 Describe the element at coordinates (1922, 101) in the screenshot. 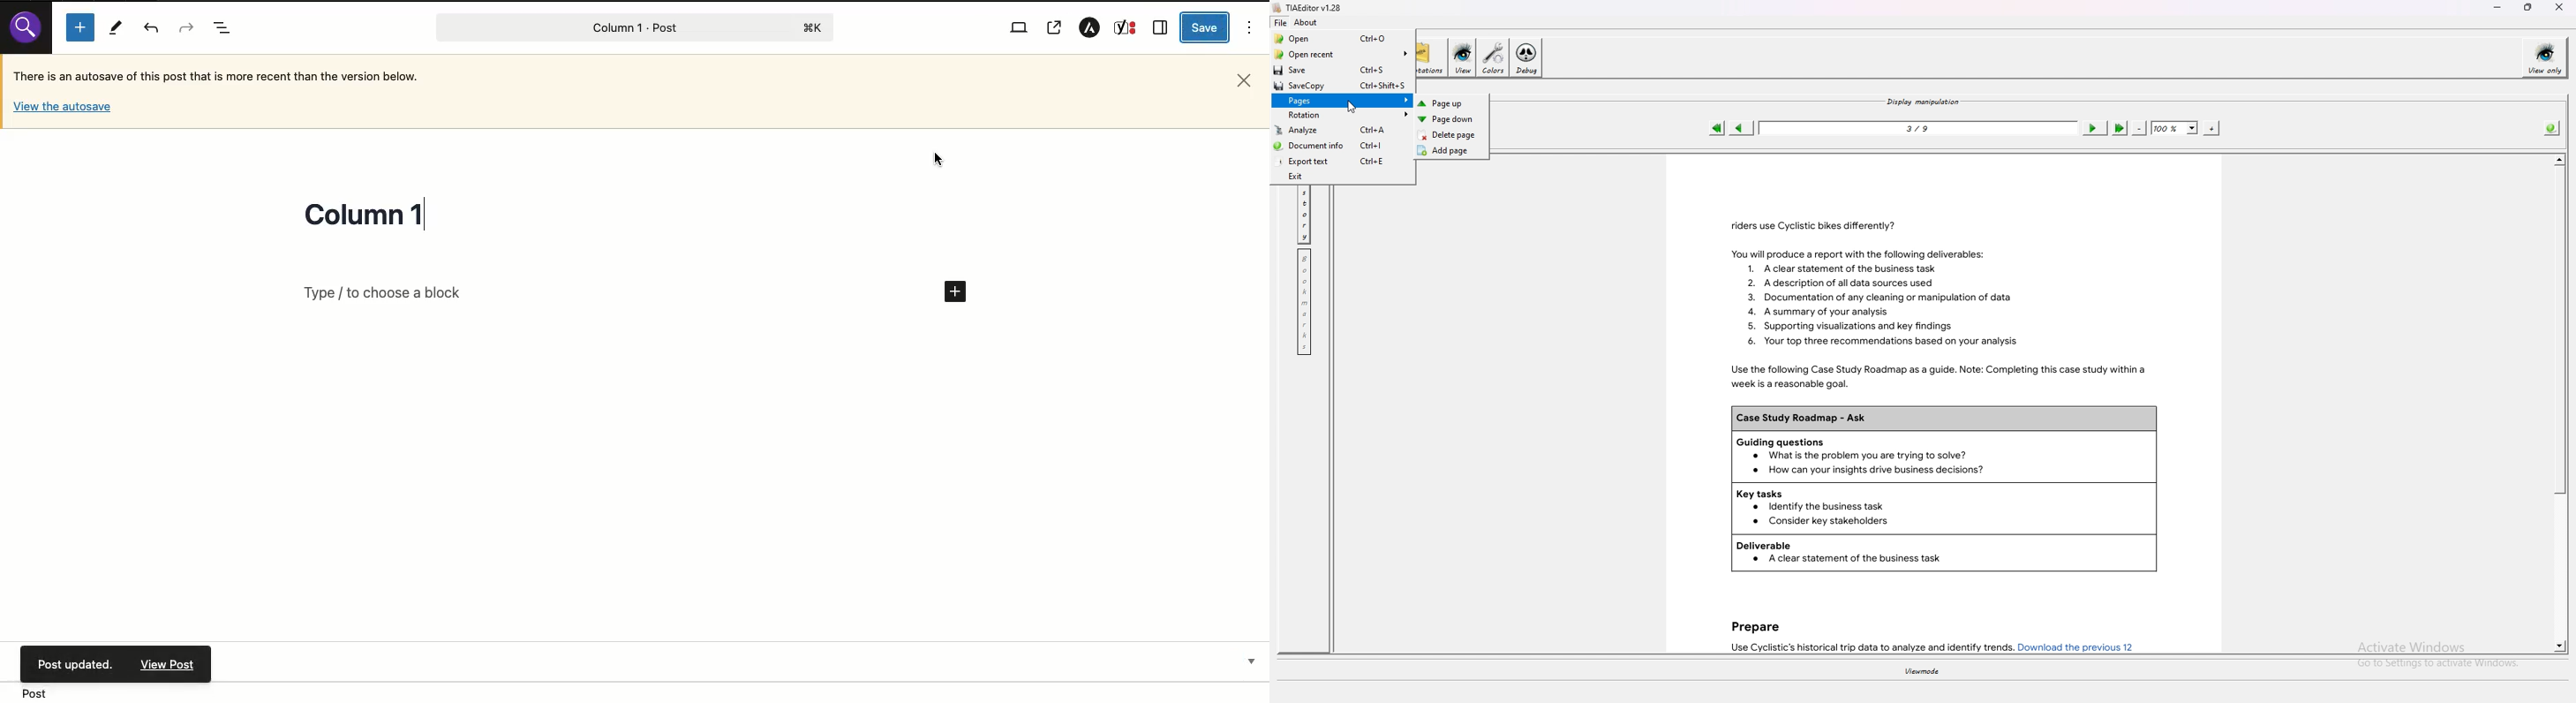

I see `display manipulation` at that location.